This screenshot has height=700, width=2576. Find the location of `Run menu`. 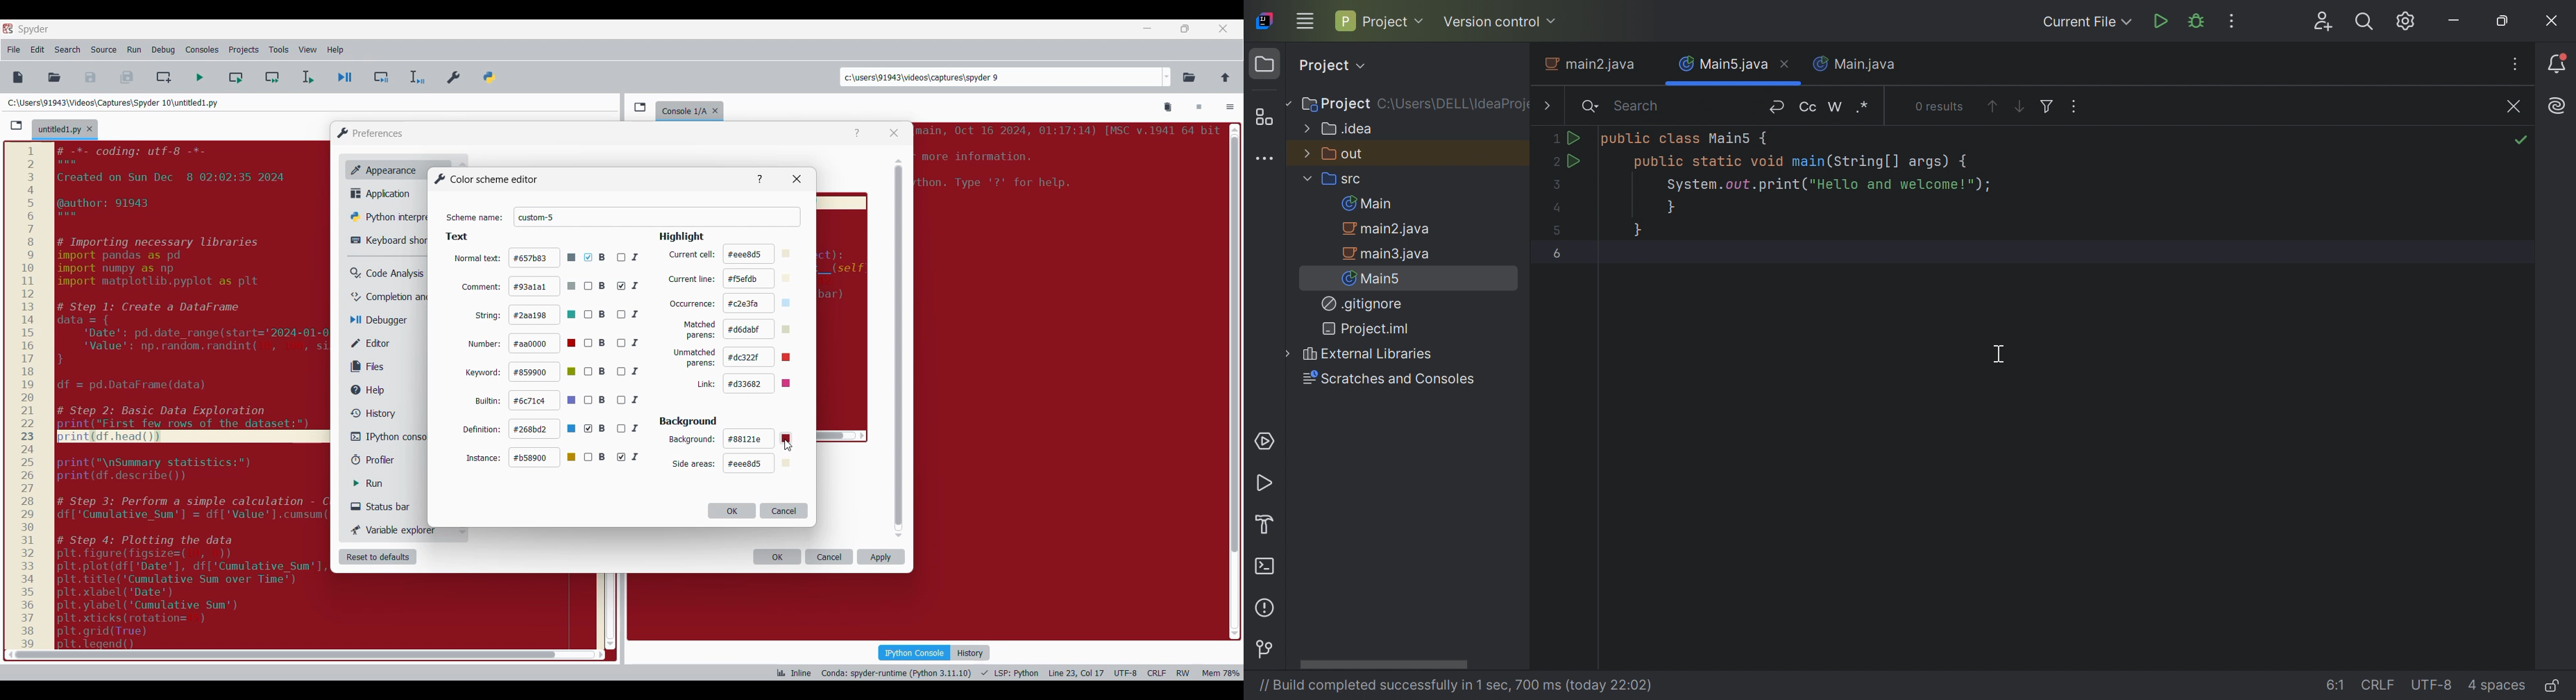

Run menu is located at coordinates (134, 50).